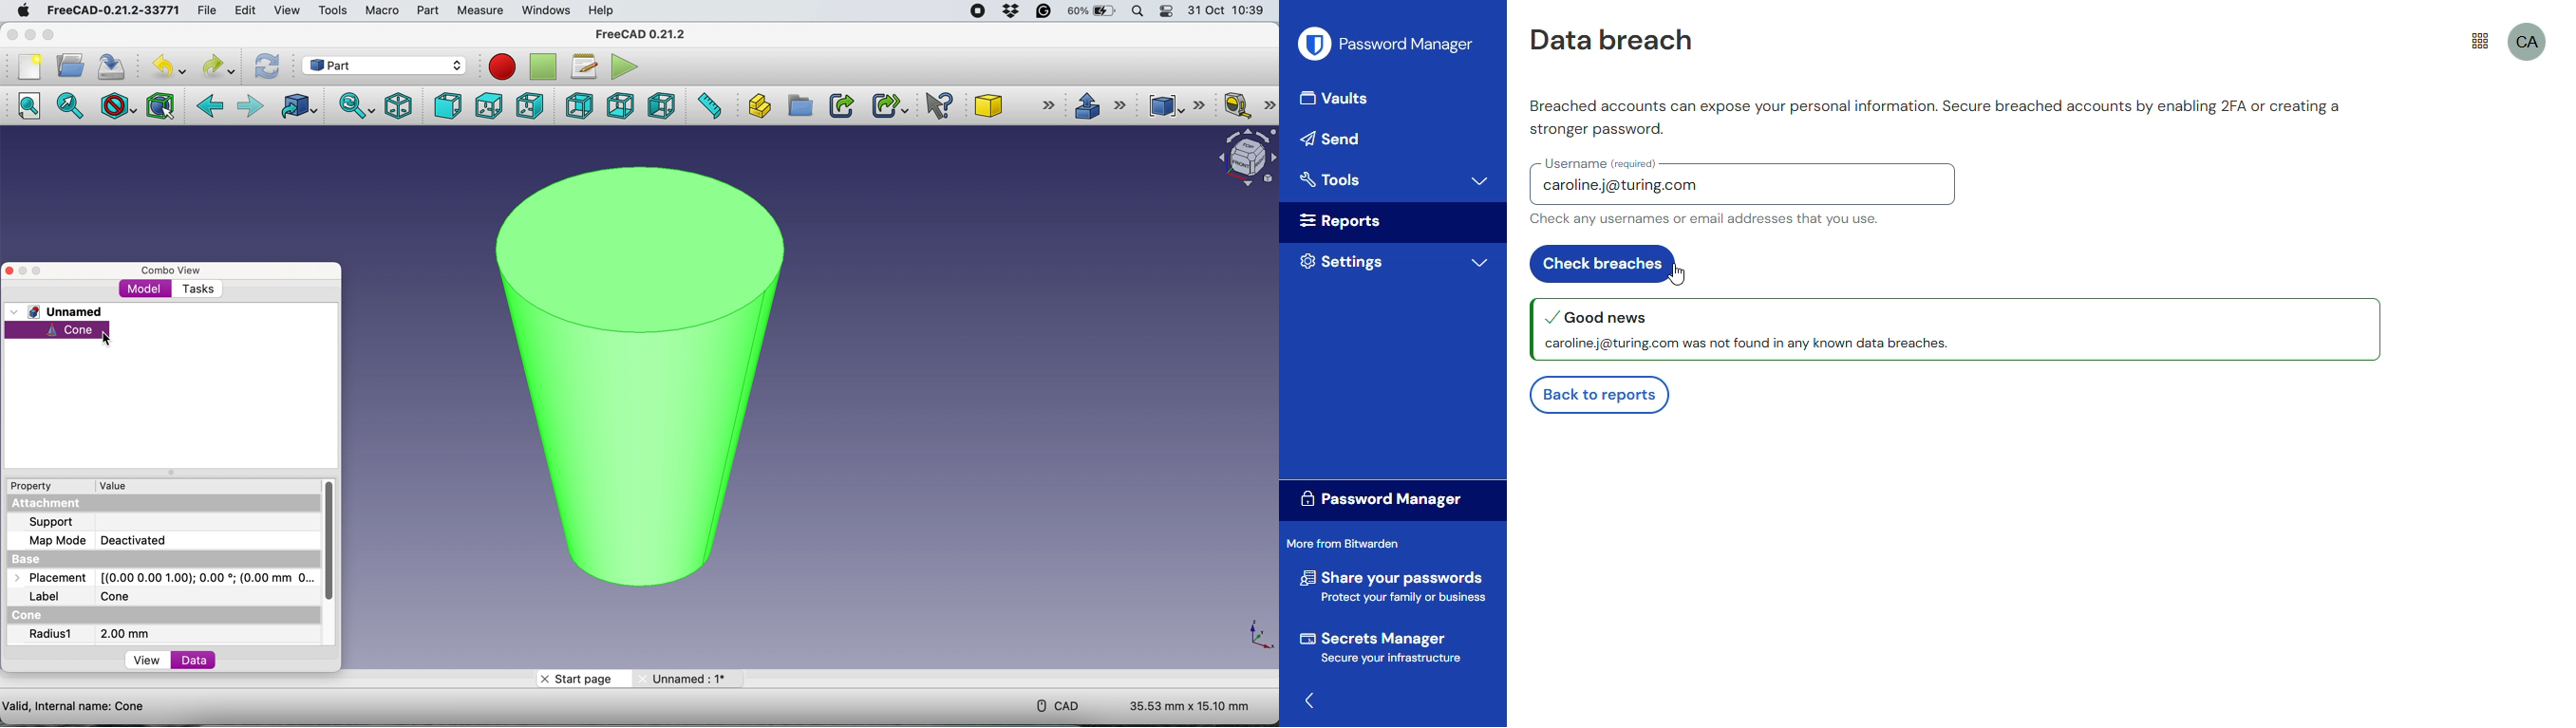 This screenshot has height=728, width=2576. What do you see at coordinates (842, 105) in the screenshot?
I see `make link` at bounding box center [842, 105].